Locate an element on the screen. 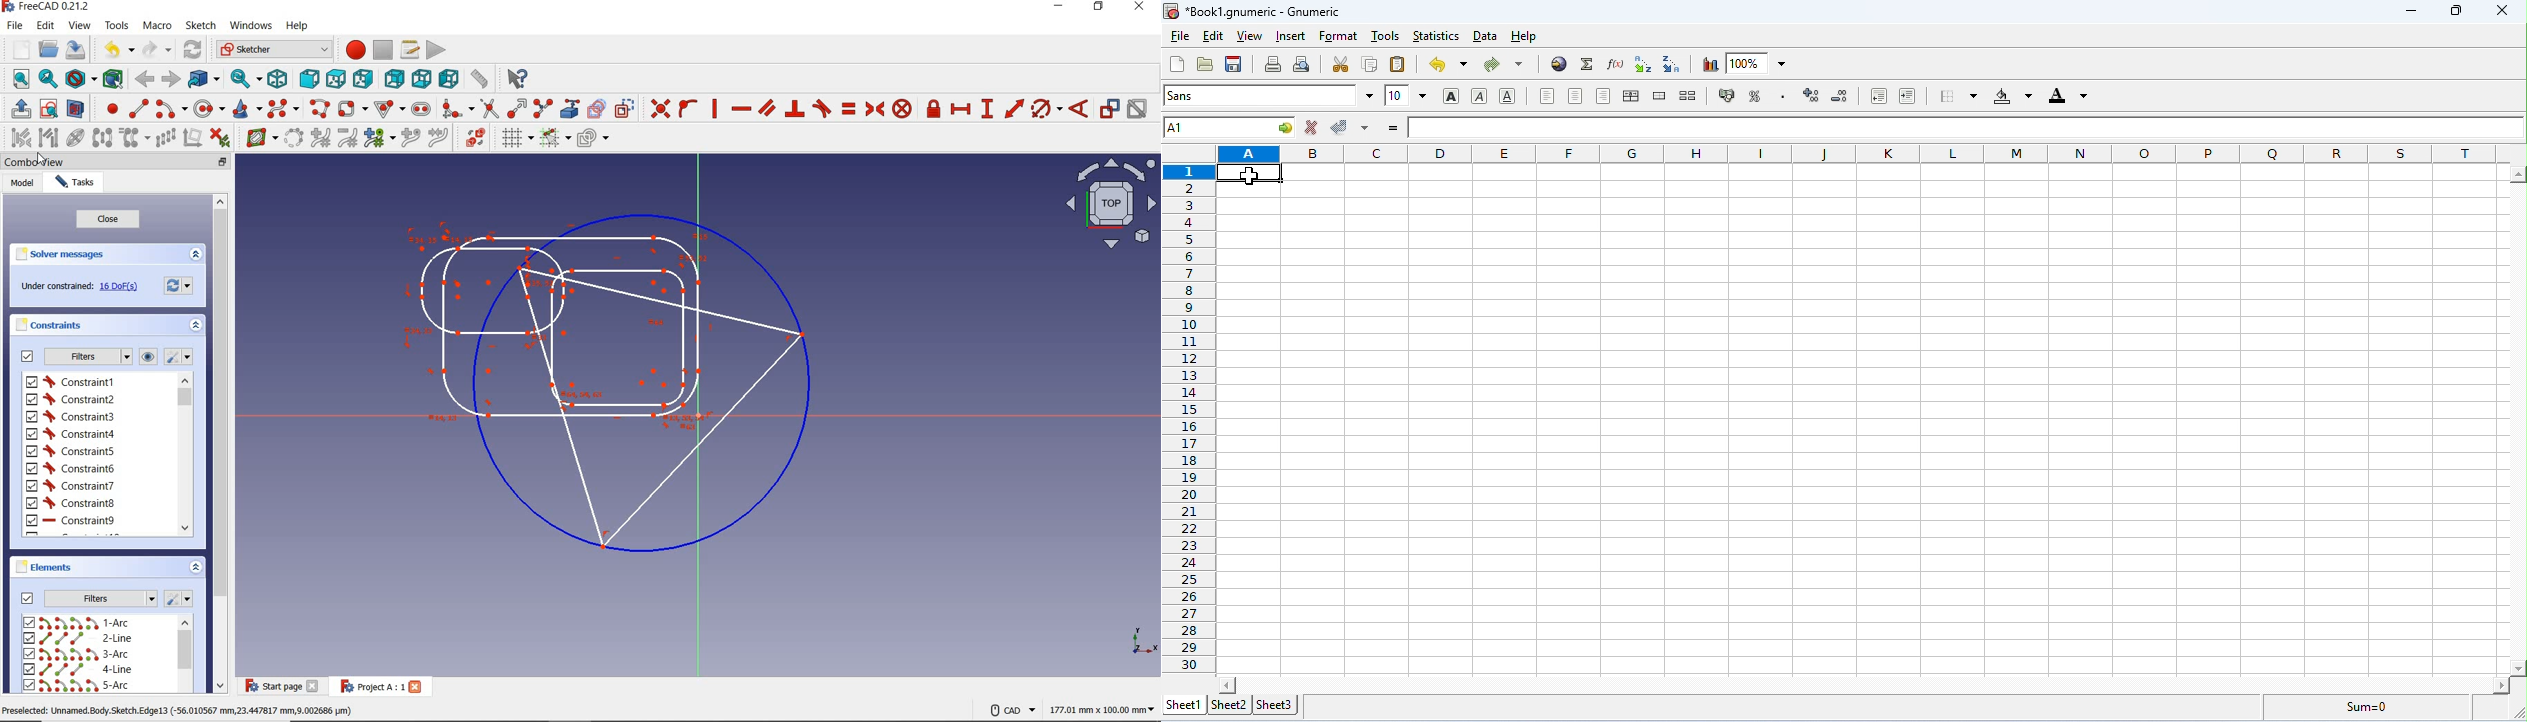 Image resolution: width=2548 pixels, height=728 pixels. redo is located at coordinates (158, 50).